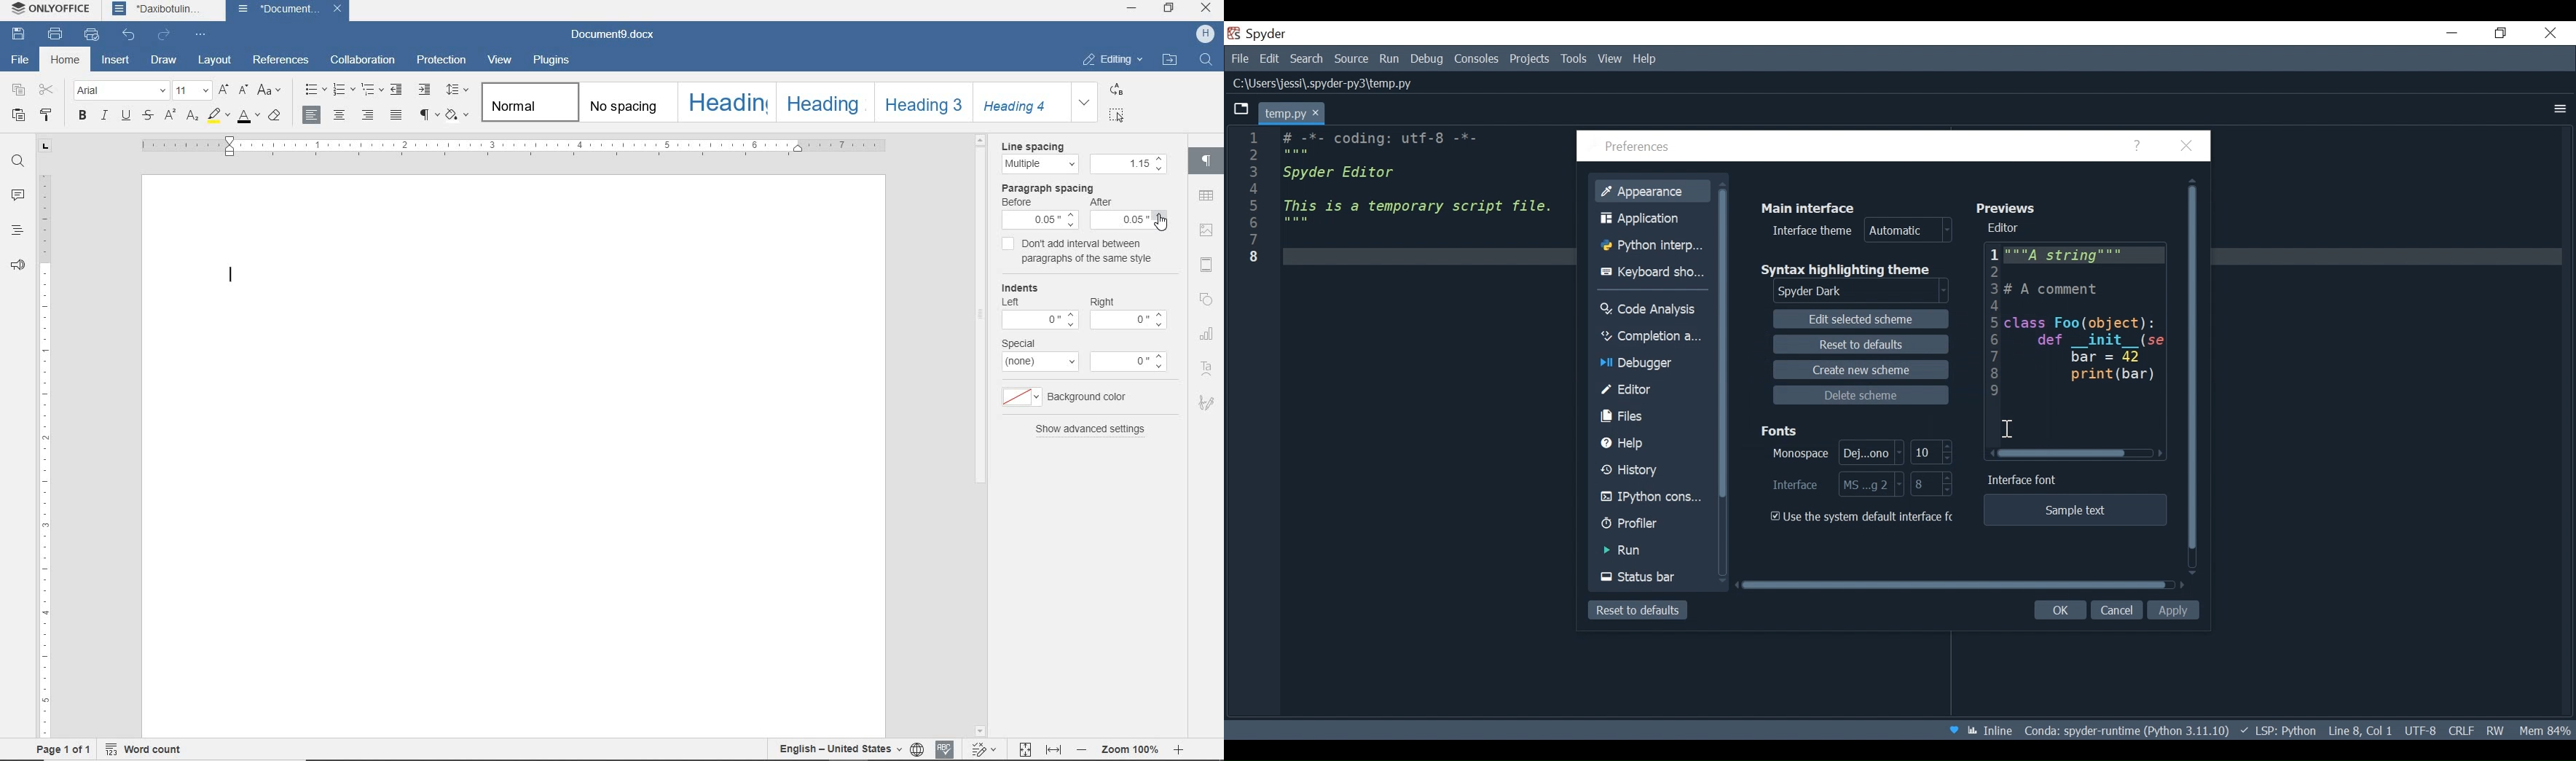 The height and width of the screenshot is (784, 2576). What do you see at coordinates (313, 116) in the screenshot?
I see `align left` at bounding box center [313, 116].